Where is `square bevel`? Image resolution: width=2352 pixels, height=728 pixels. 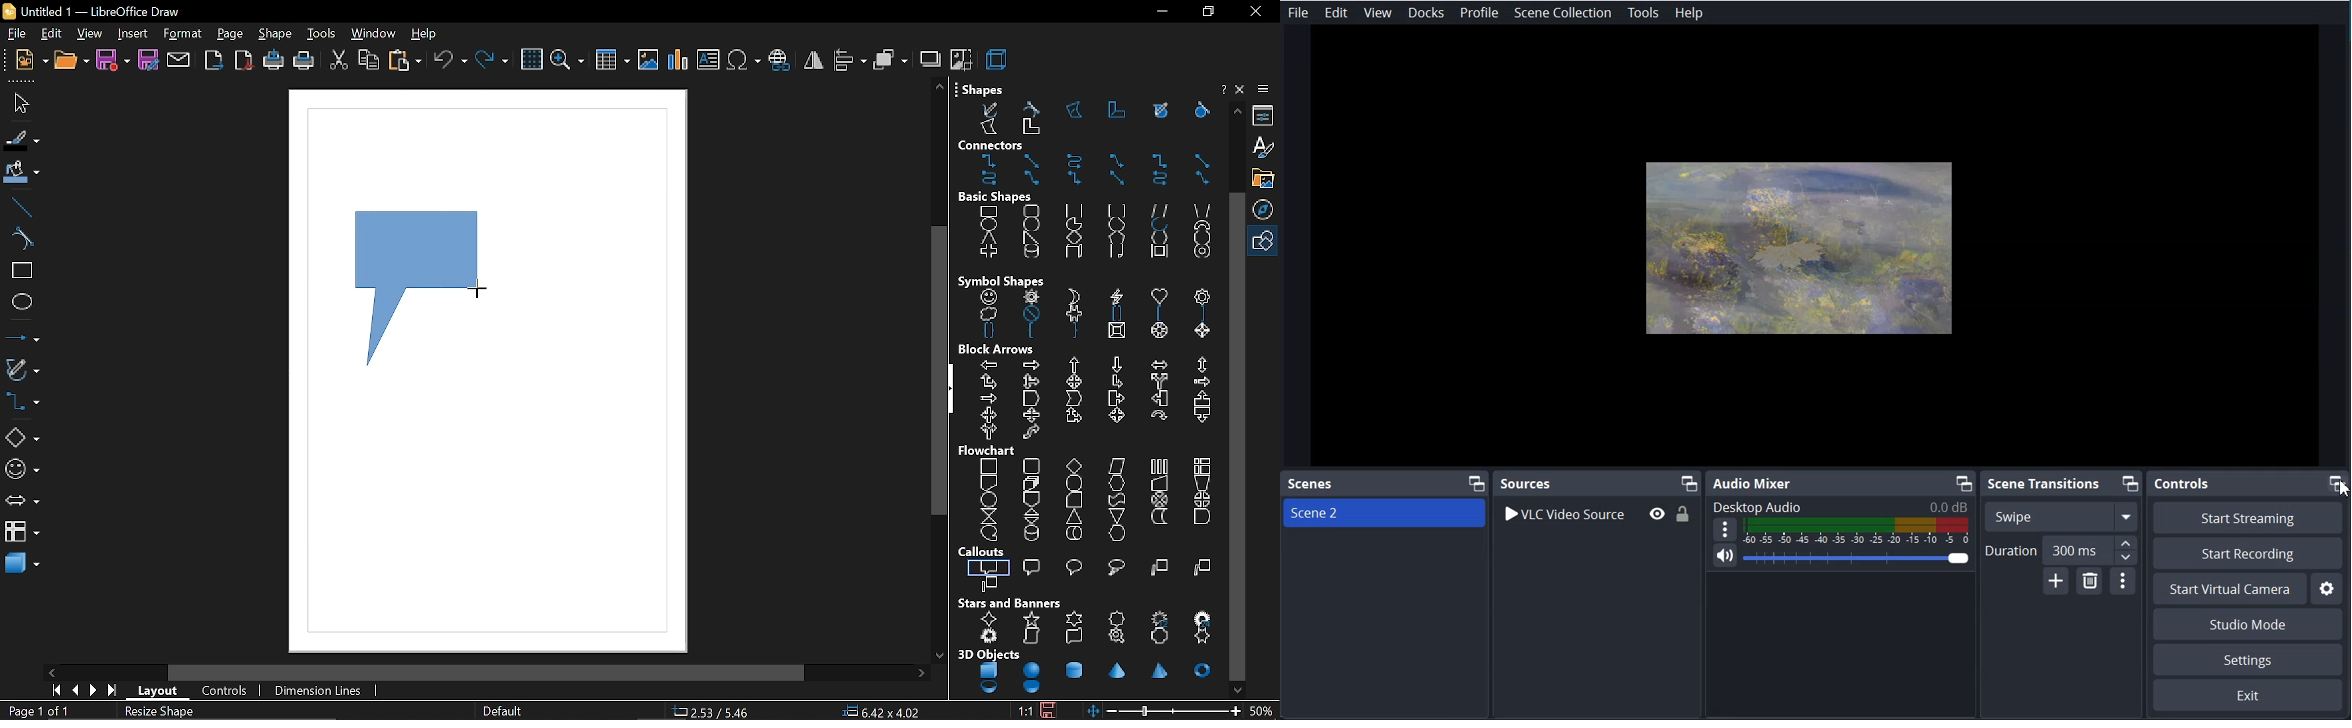
square bevel is located at coordinates (1117, 333).